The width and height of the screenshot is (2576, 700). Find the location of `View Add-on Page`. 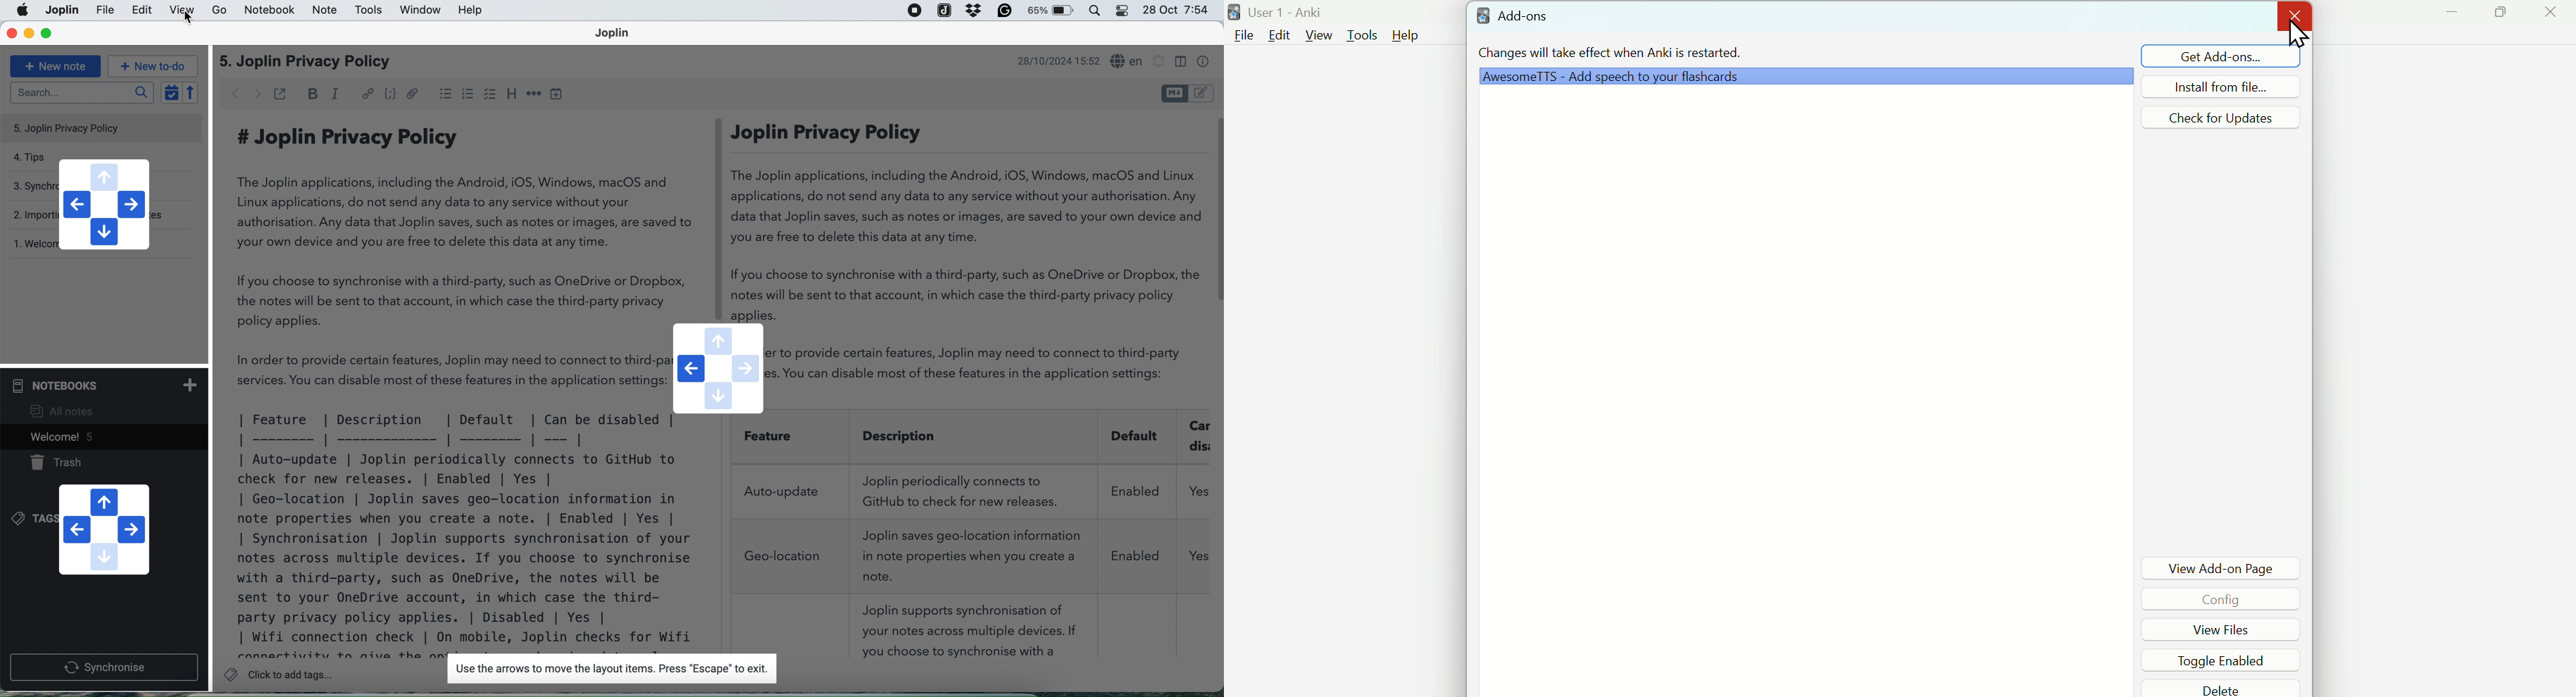

View Add-on Page is located at coordinates (2226, 565).